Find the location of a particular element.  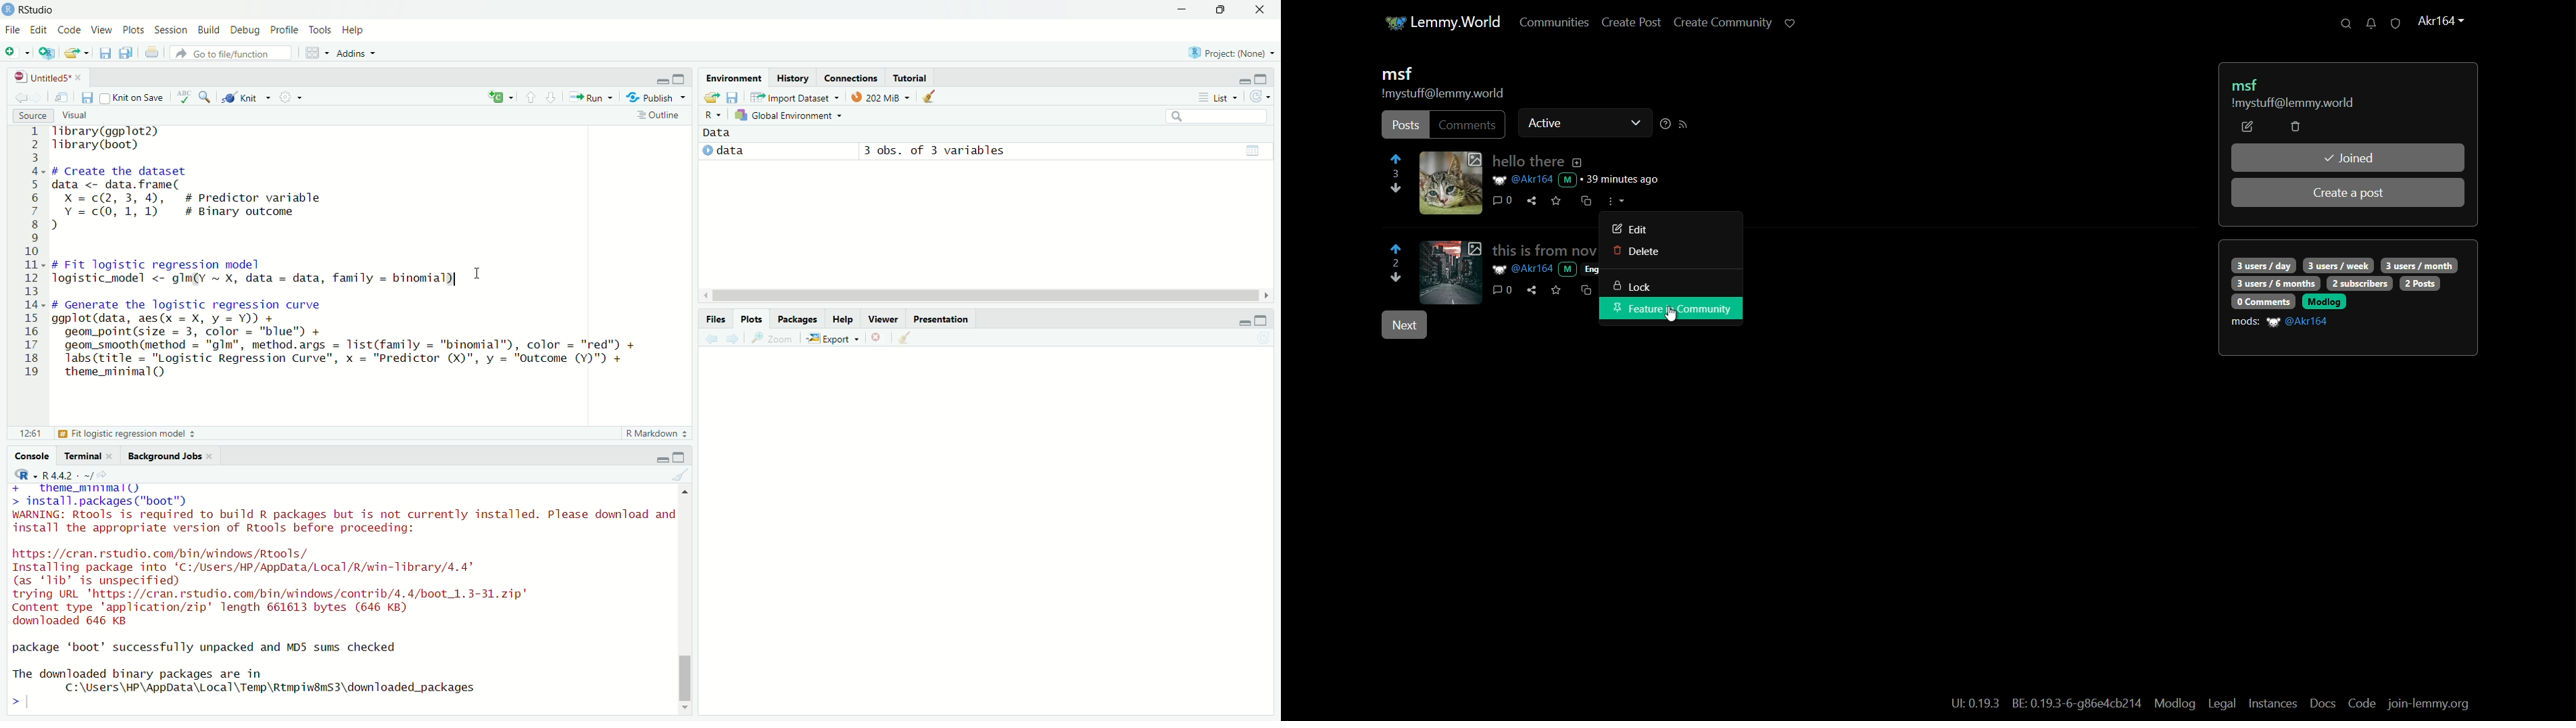

Clear objects from workspace is located at coordinates (931, 96).